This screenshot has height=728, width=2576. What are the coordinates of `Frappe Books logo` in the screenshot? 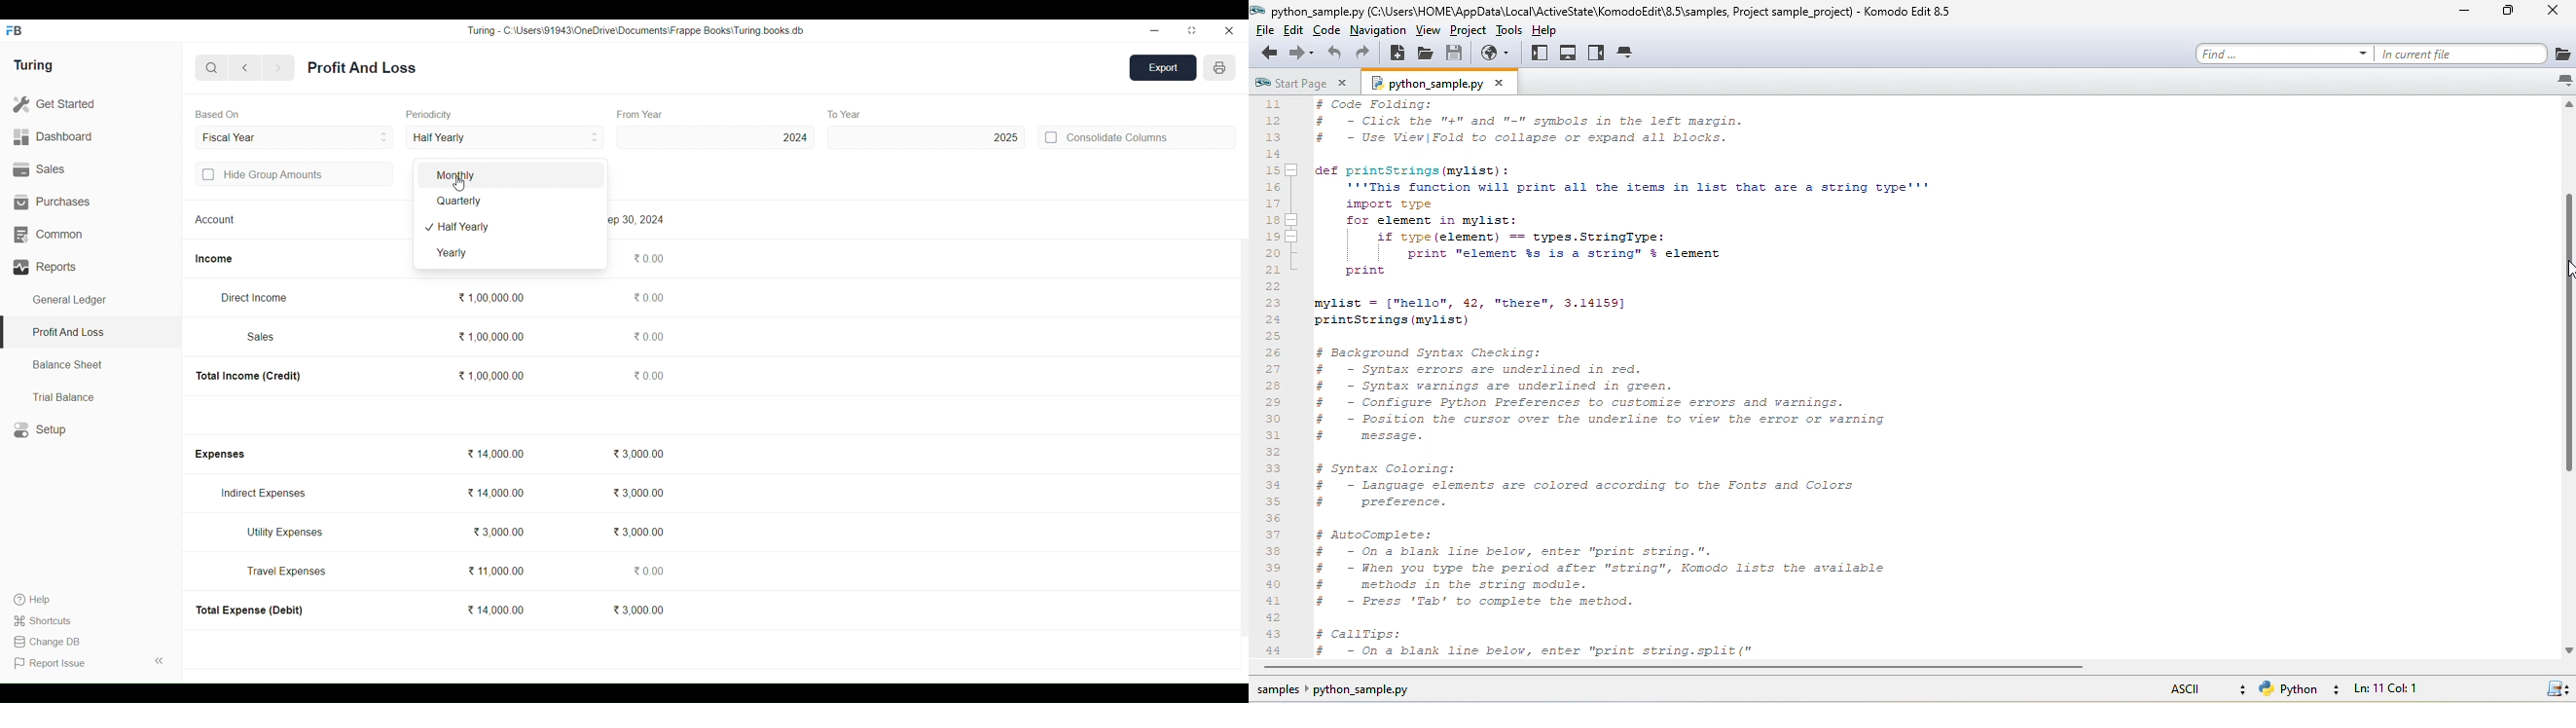 It's located at (14, 31).